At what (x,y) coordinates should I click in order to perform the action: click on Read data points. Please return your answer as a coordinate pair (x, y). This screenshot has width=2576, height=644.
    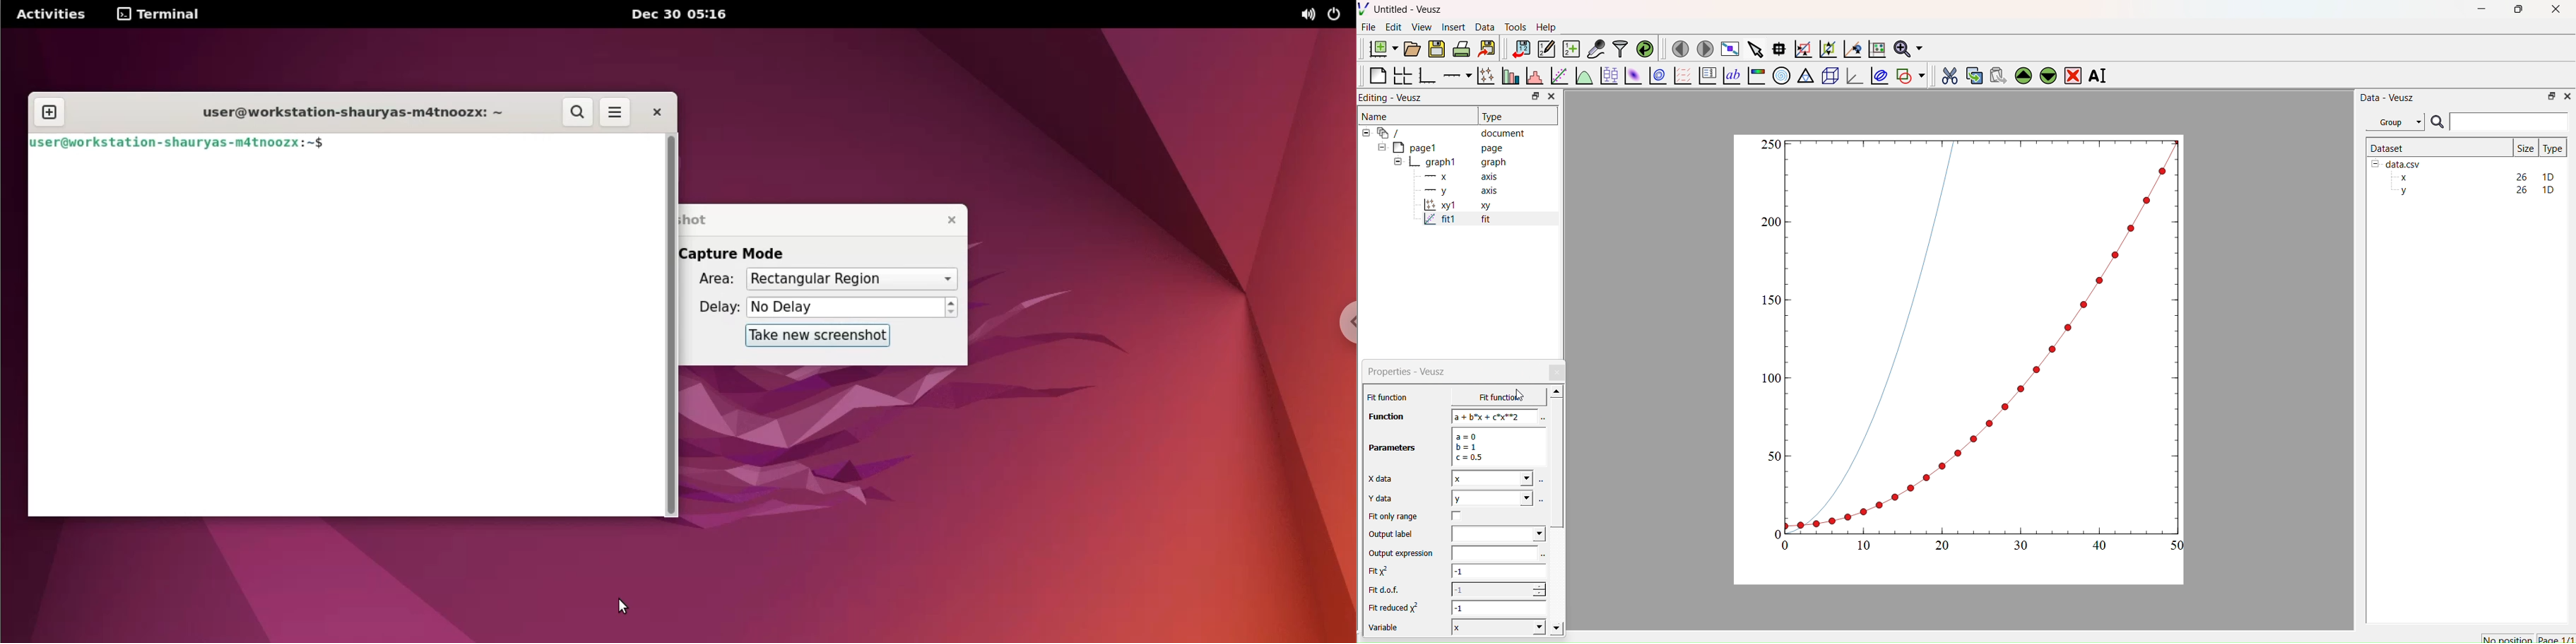
    Looking at the image, I should click on (1778, 47).